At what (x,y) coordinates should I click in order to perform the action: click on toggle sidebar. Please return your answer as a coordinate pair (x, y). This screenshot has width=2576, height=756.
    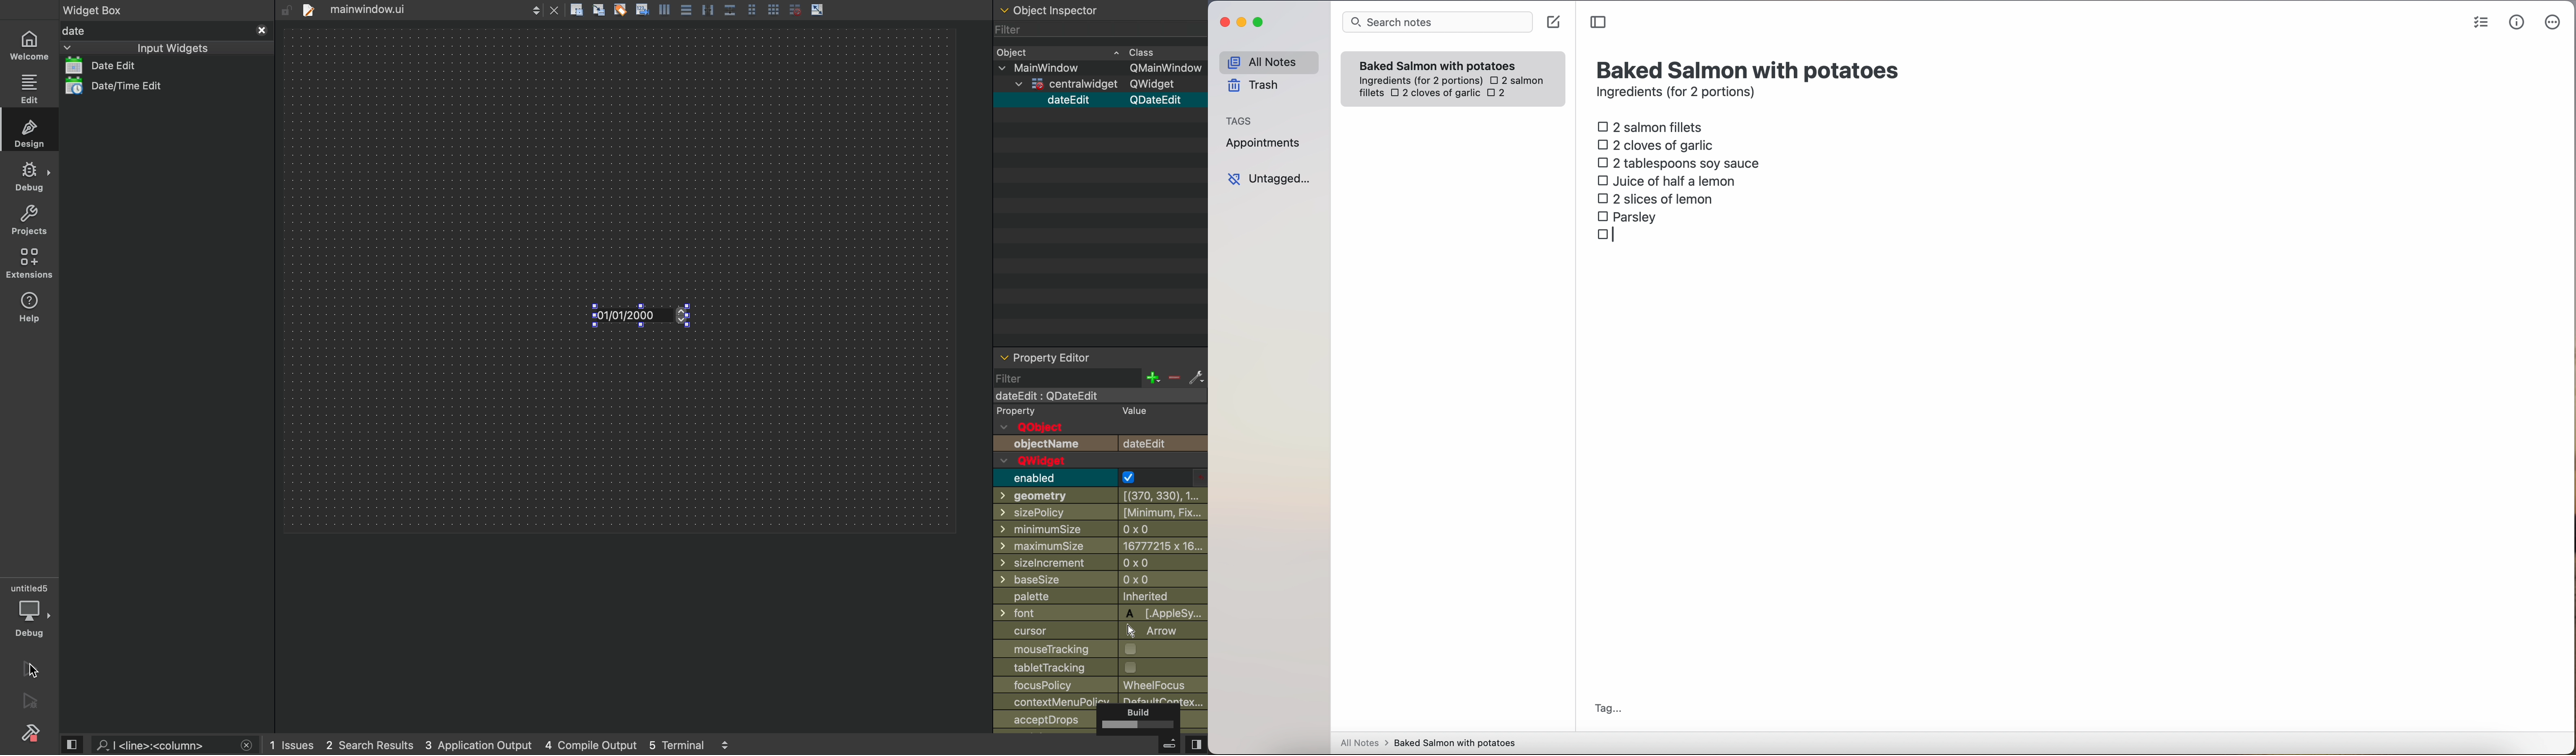
    Looking at the image, I should click on (1600, 23).